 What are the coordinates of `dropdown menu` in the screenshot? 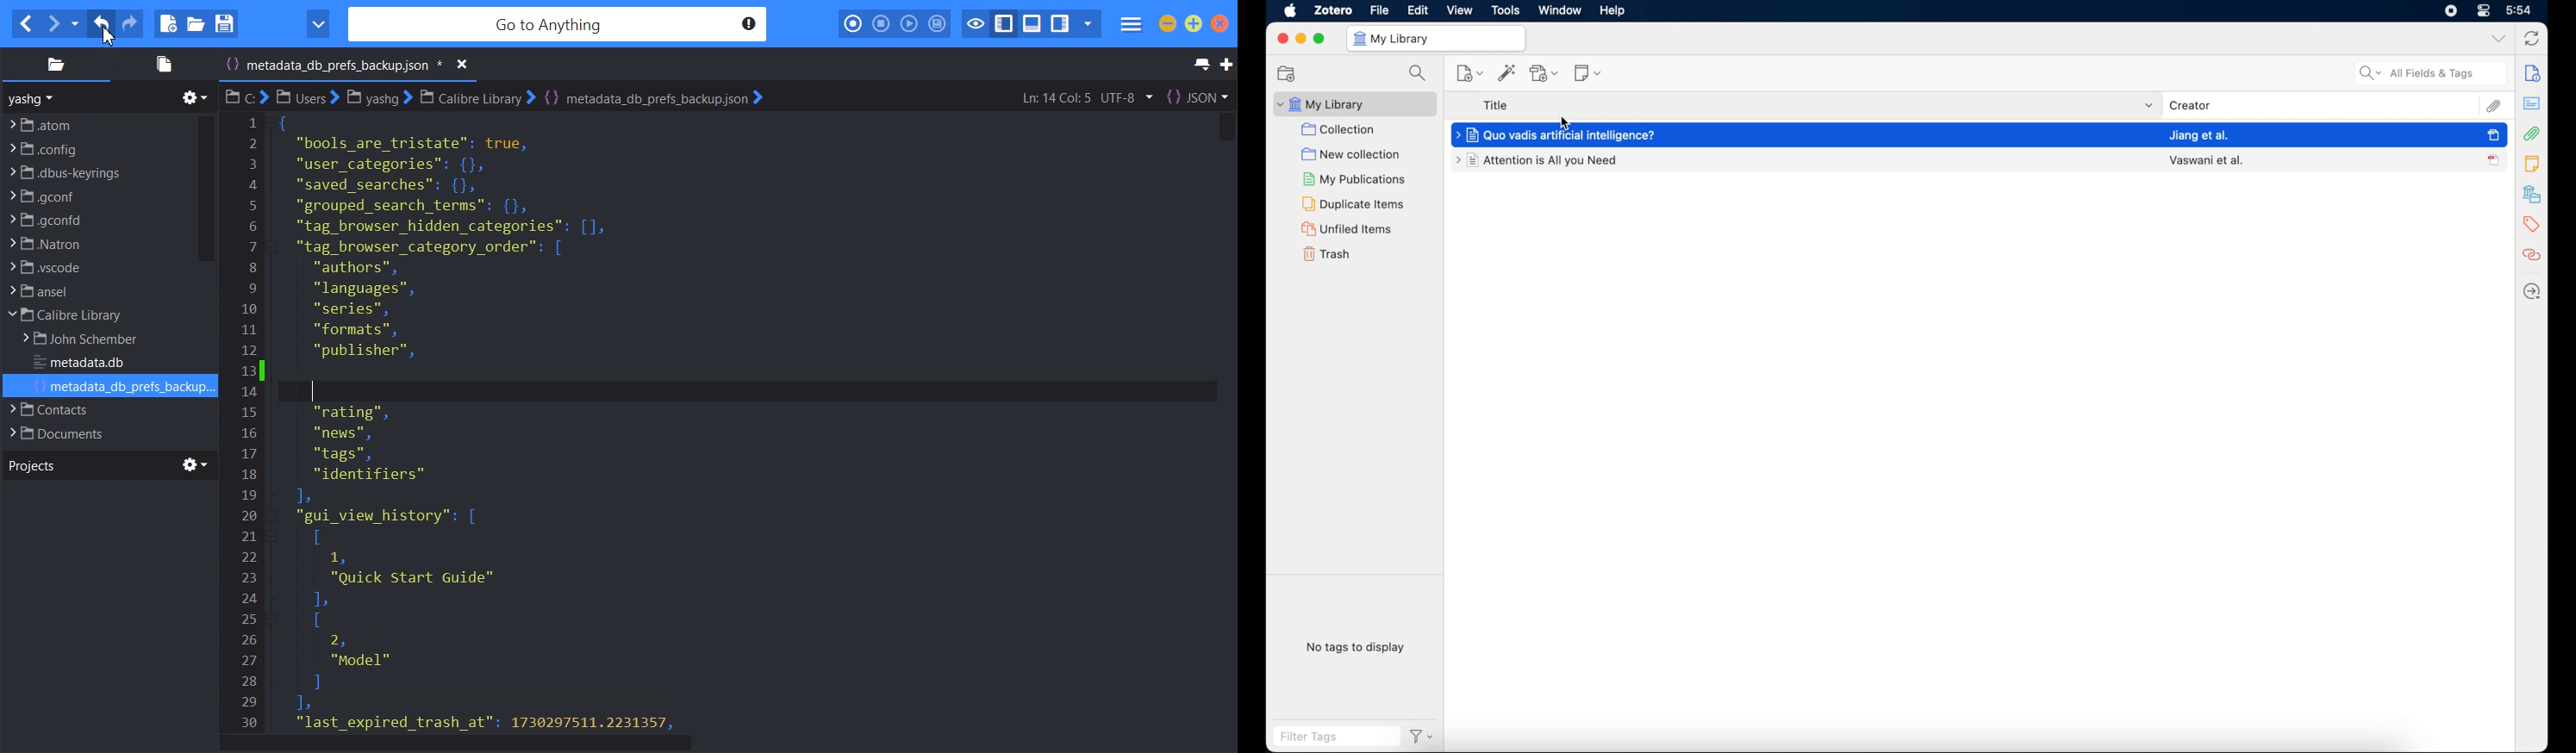 It's located at (2149, 106).